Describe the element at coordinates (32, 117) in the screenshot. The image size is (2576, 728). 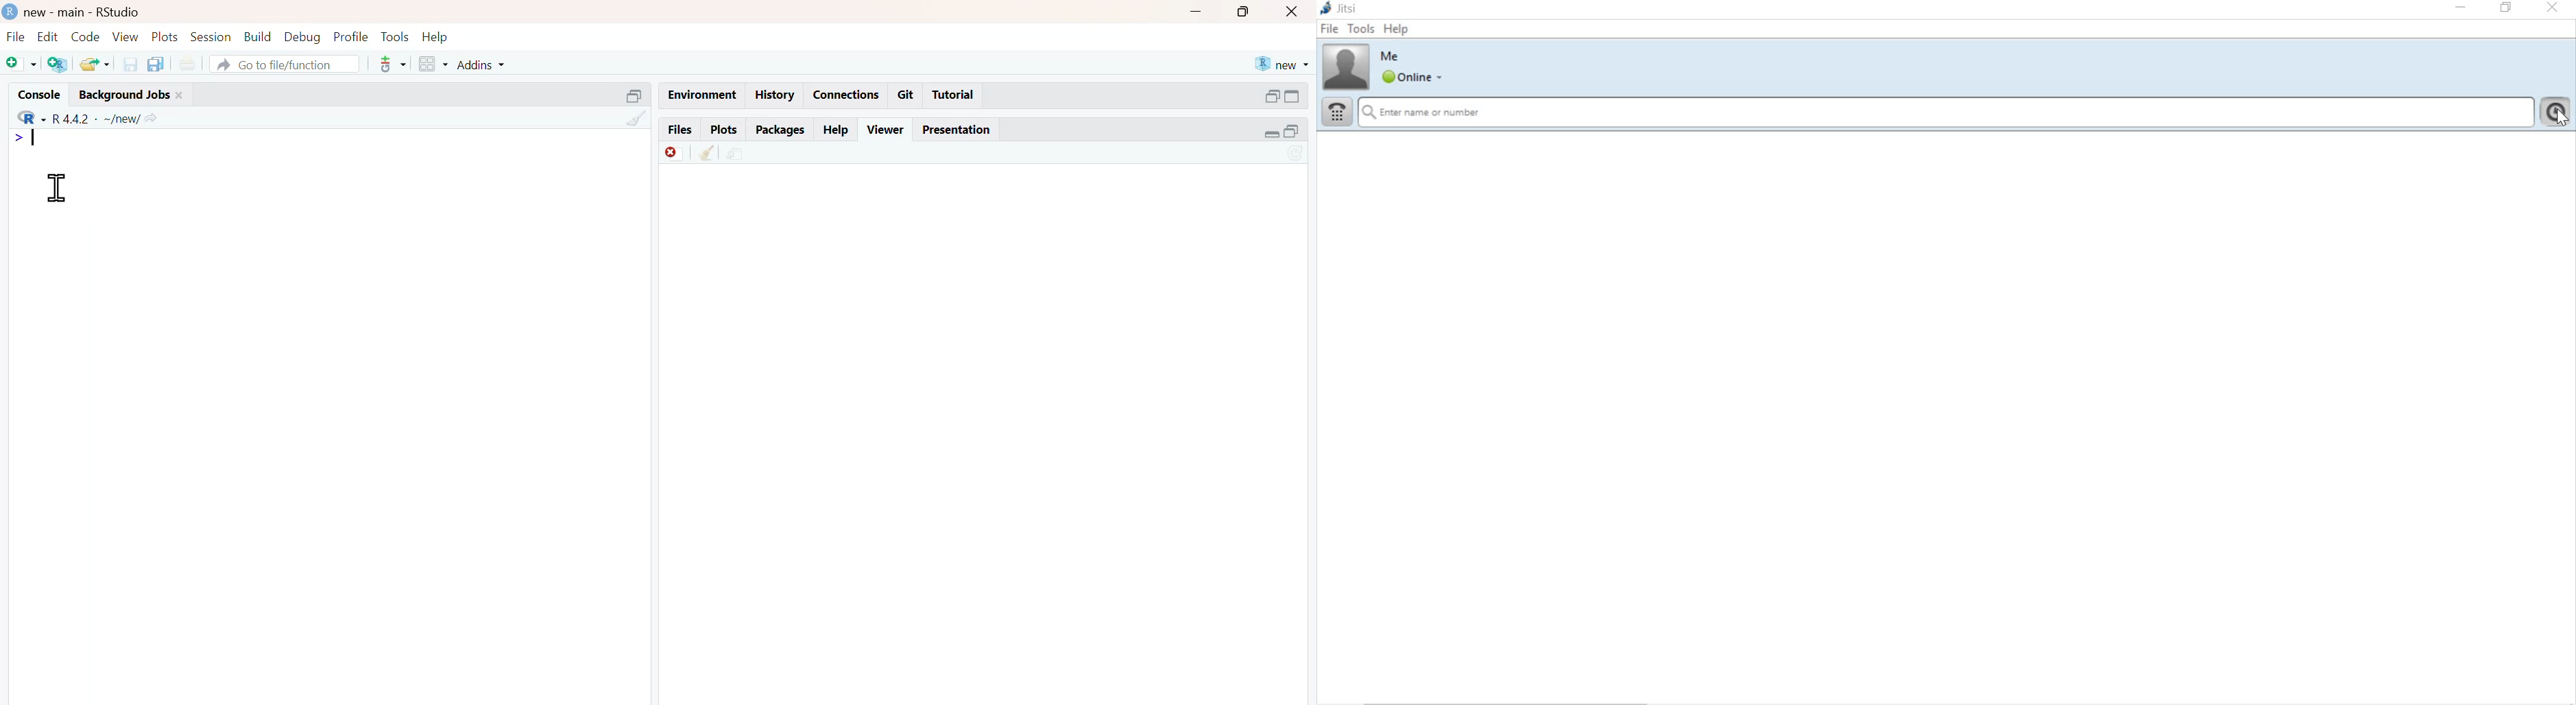
I see `R` at that location.